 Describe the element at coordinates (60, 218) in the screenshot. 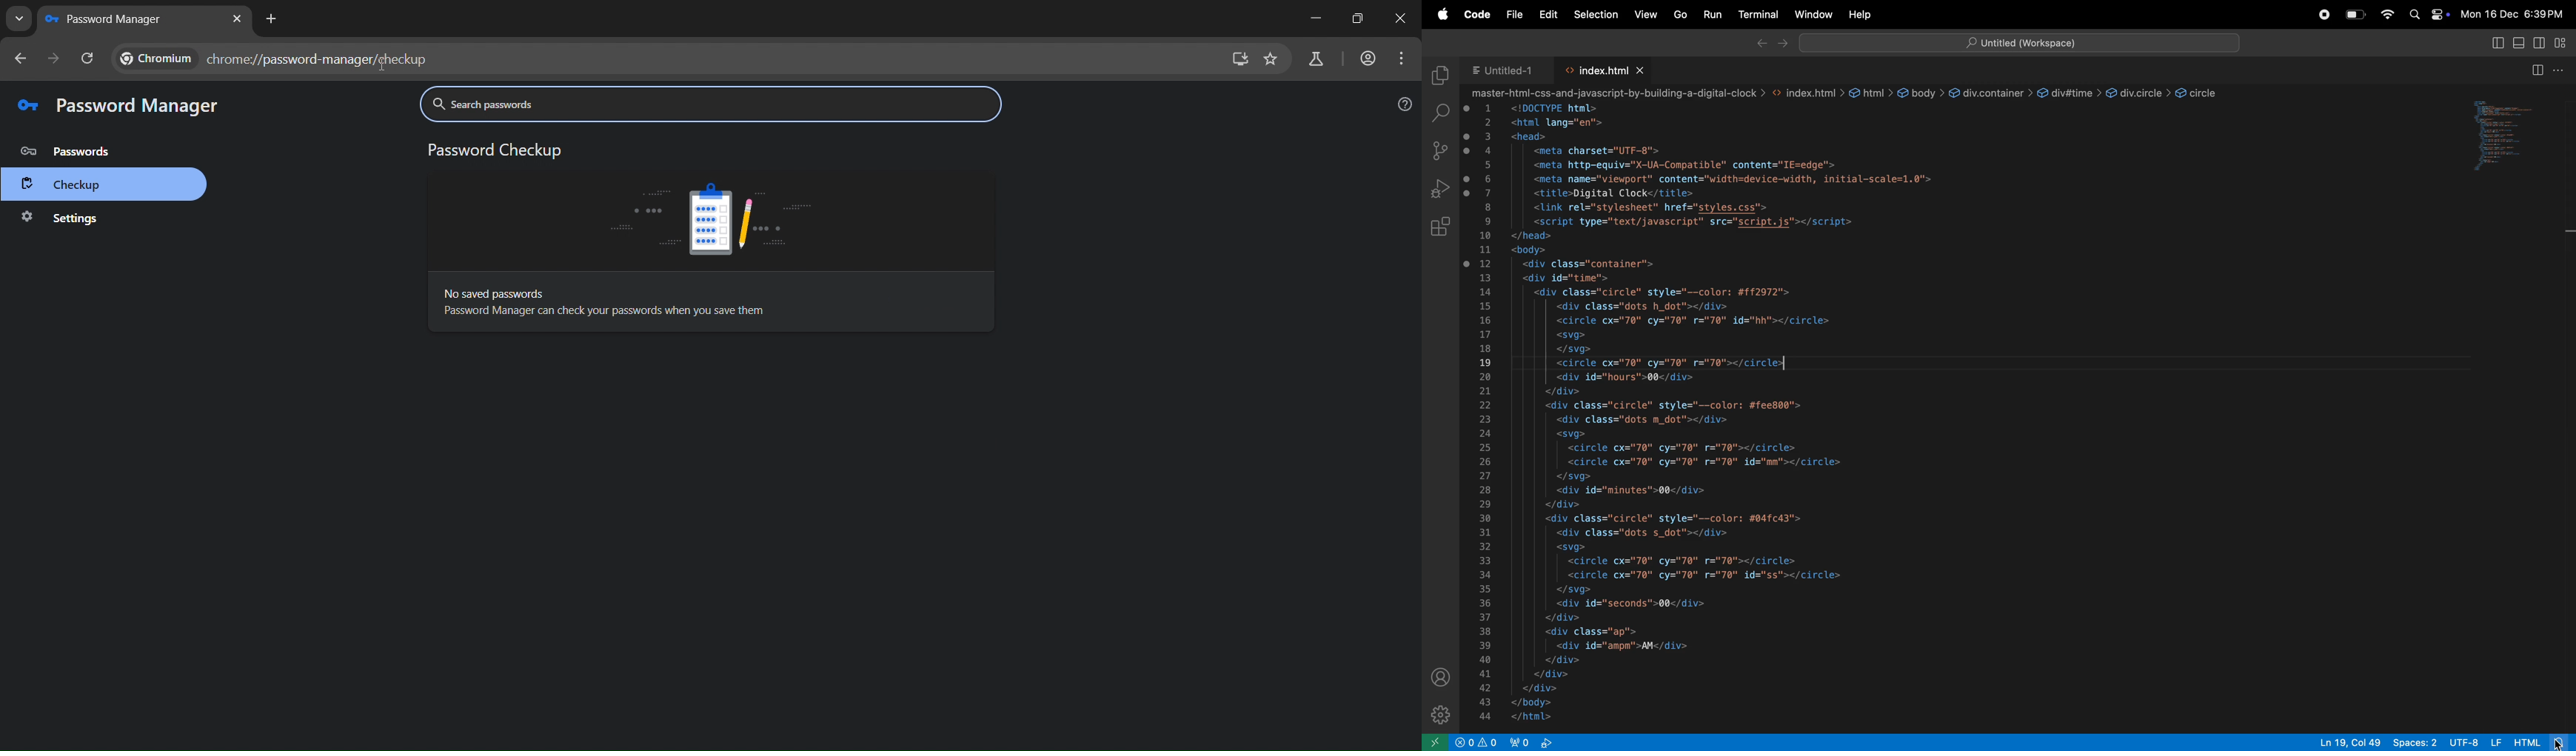

I see `settings` at that location.